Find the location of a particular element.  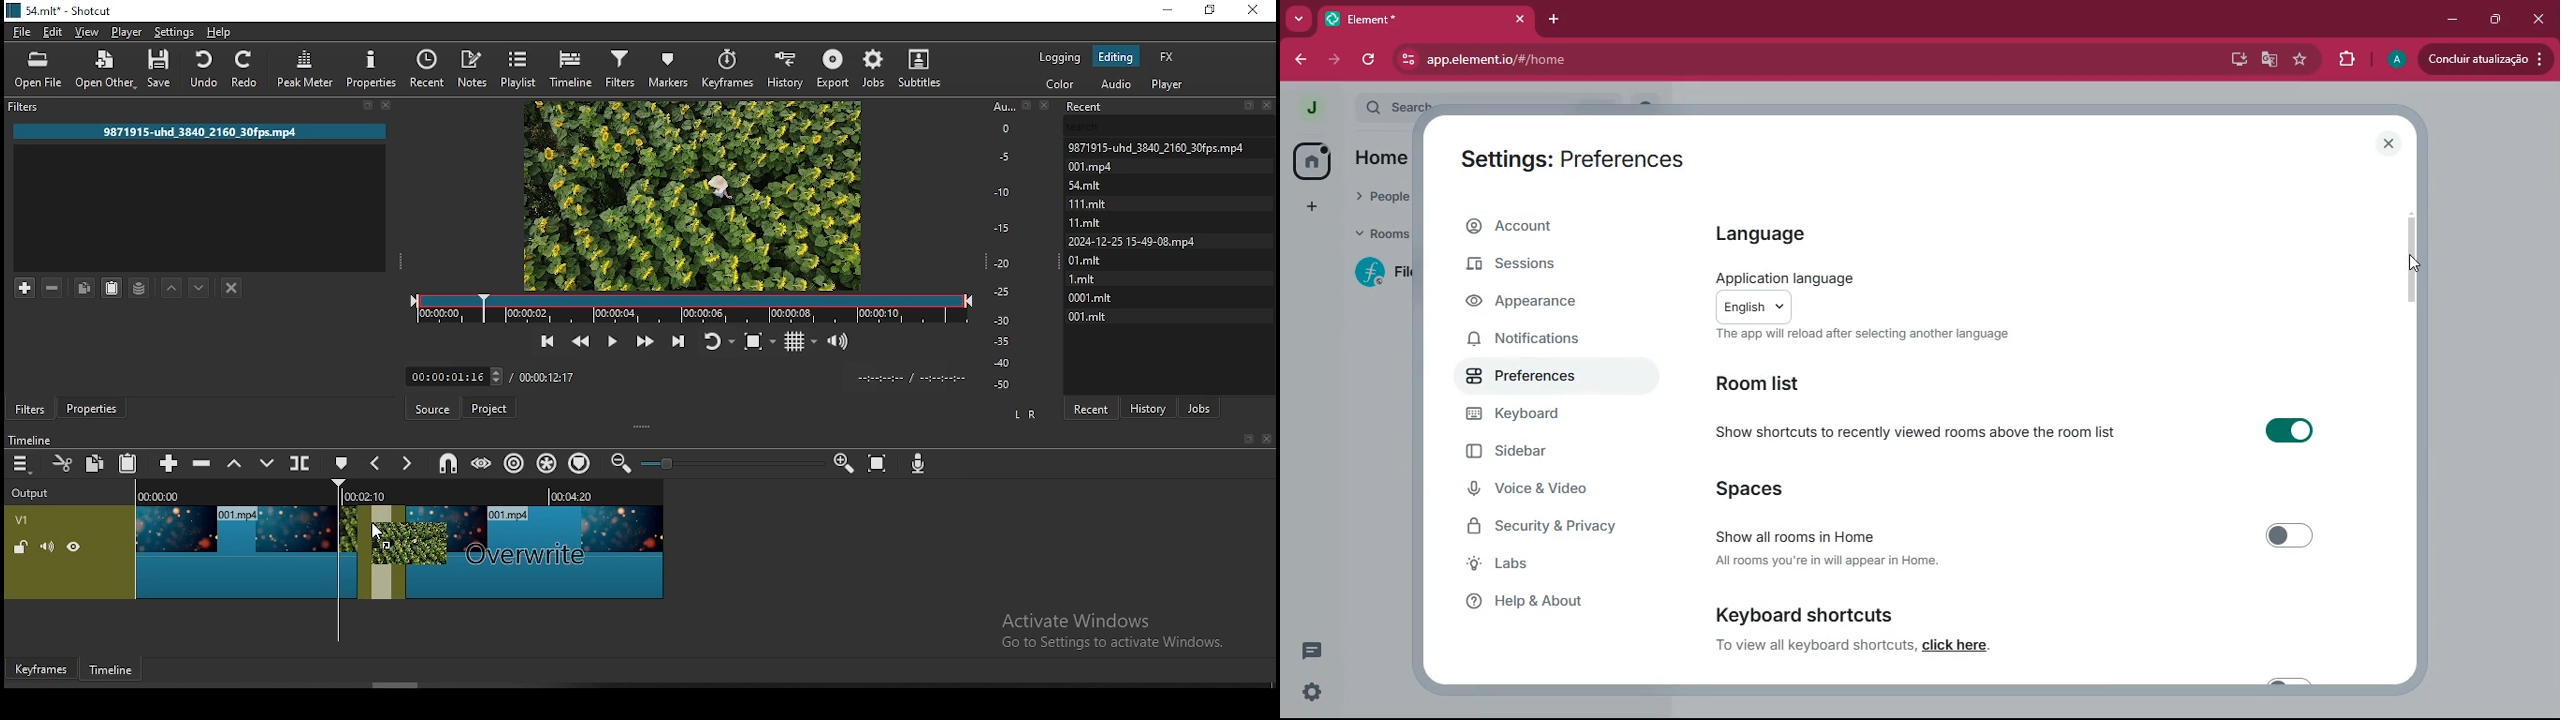

subtitles is located at coordinates (917, 69).